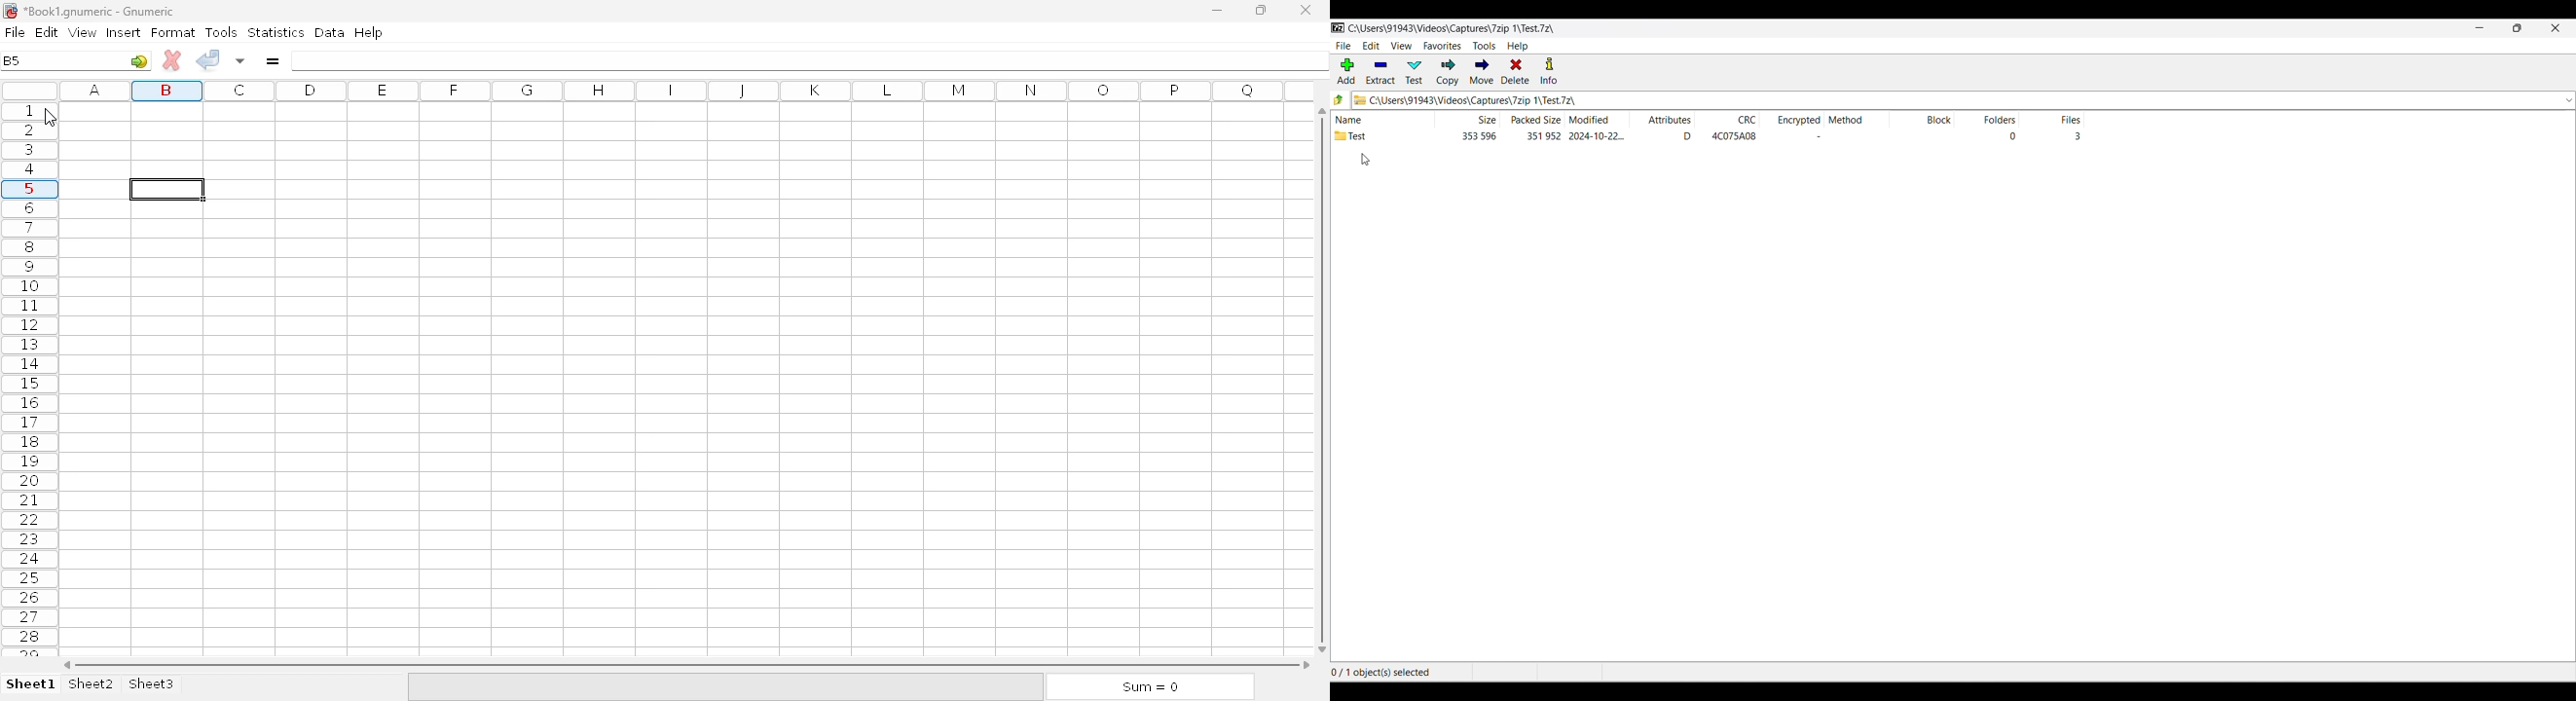  What do you see at coordinates (681, 91) in the screenshot?
I see `column` at bounding box center [681, 91].